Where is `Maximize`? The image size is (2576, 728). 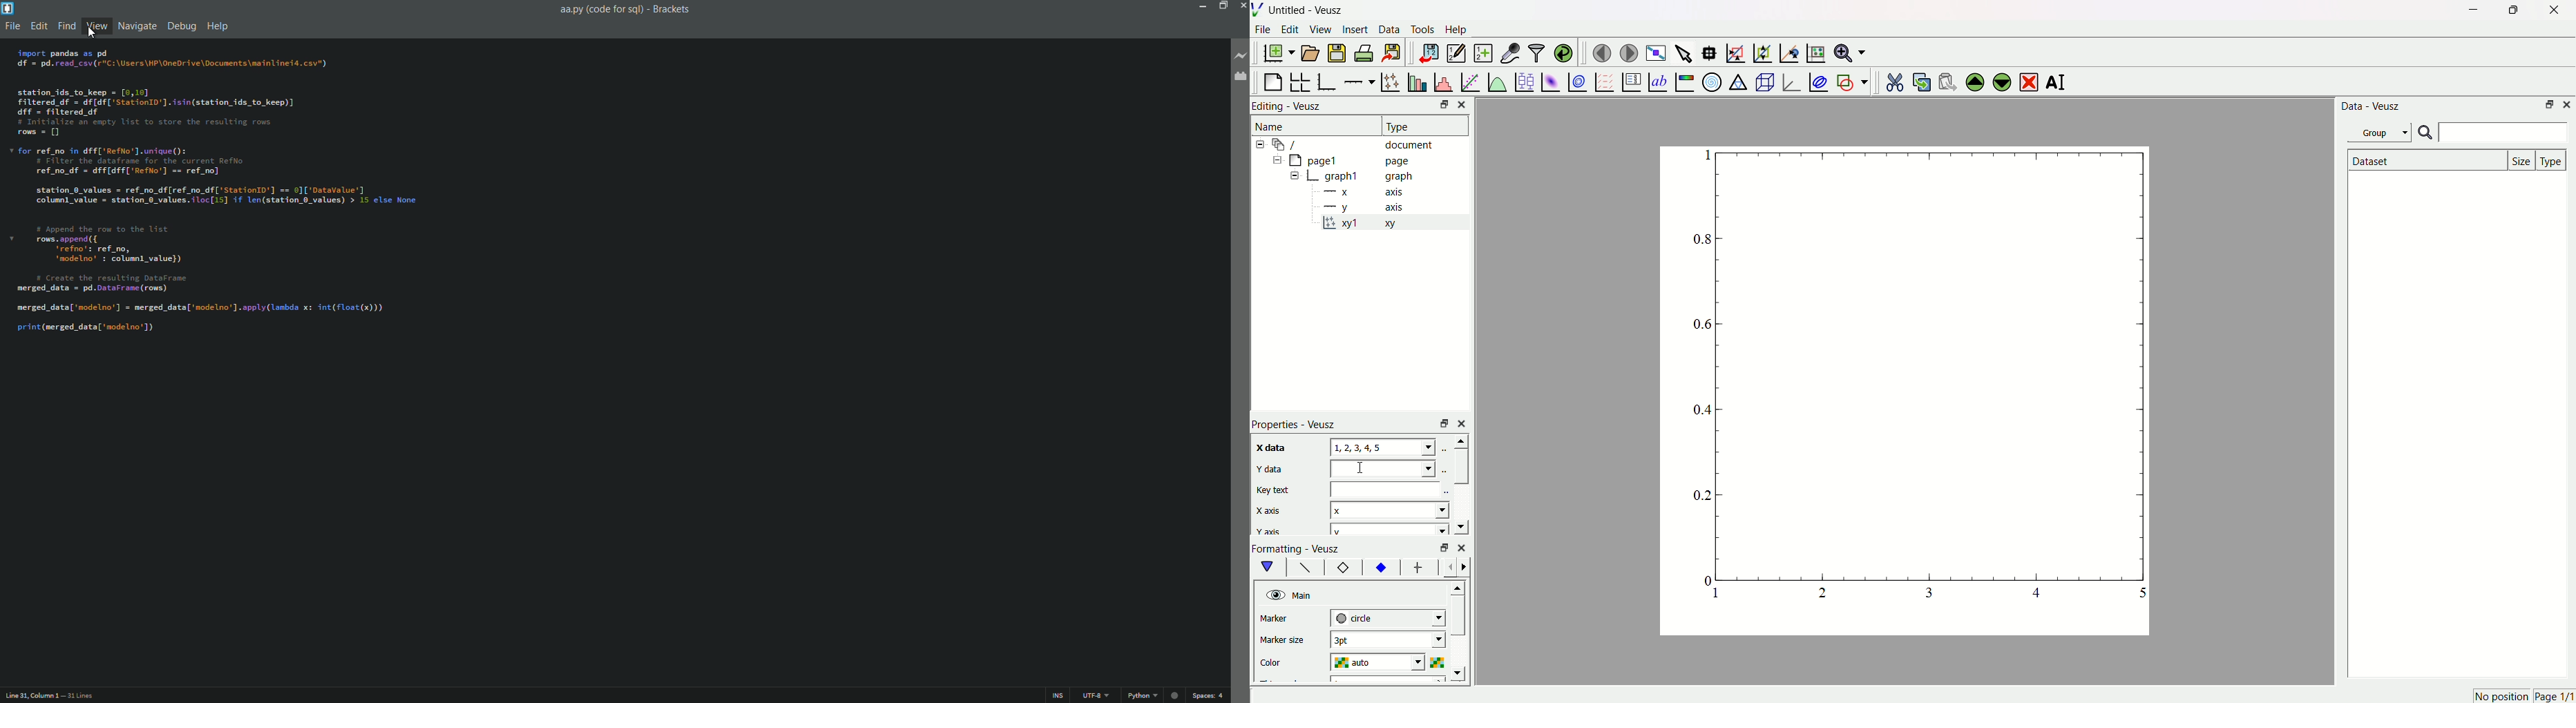
Maximize is located at coordinates (2510, 10).